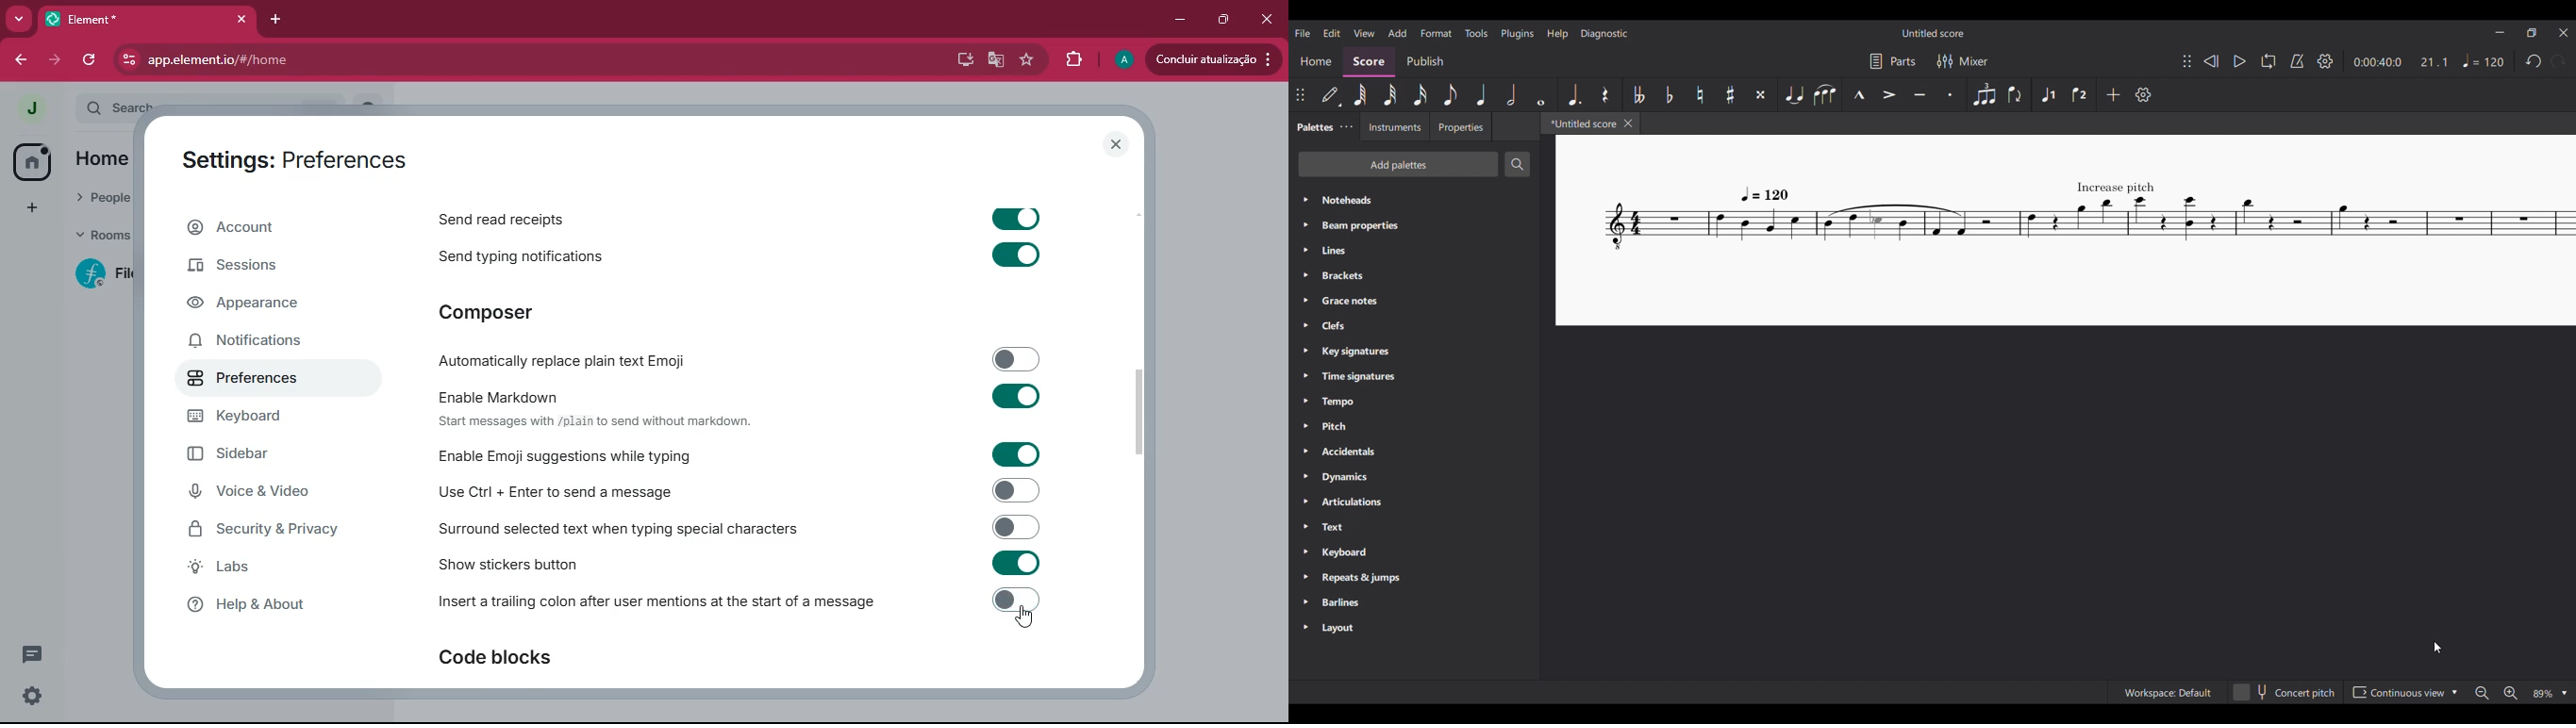  I want to click on Half note, so click(1511, 94).